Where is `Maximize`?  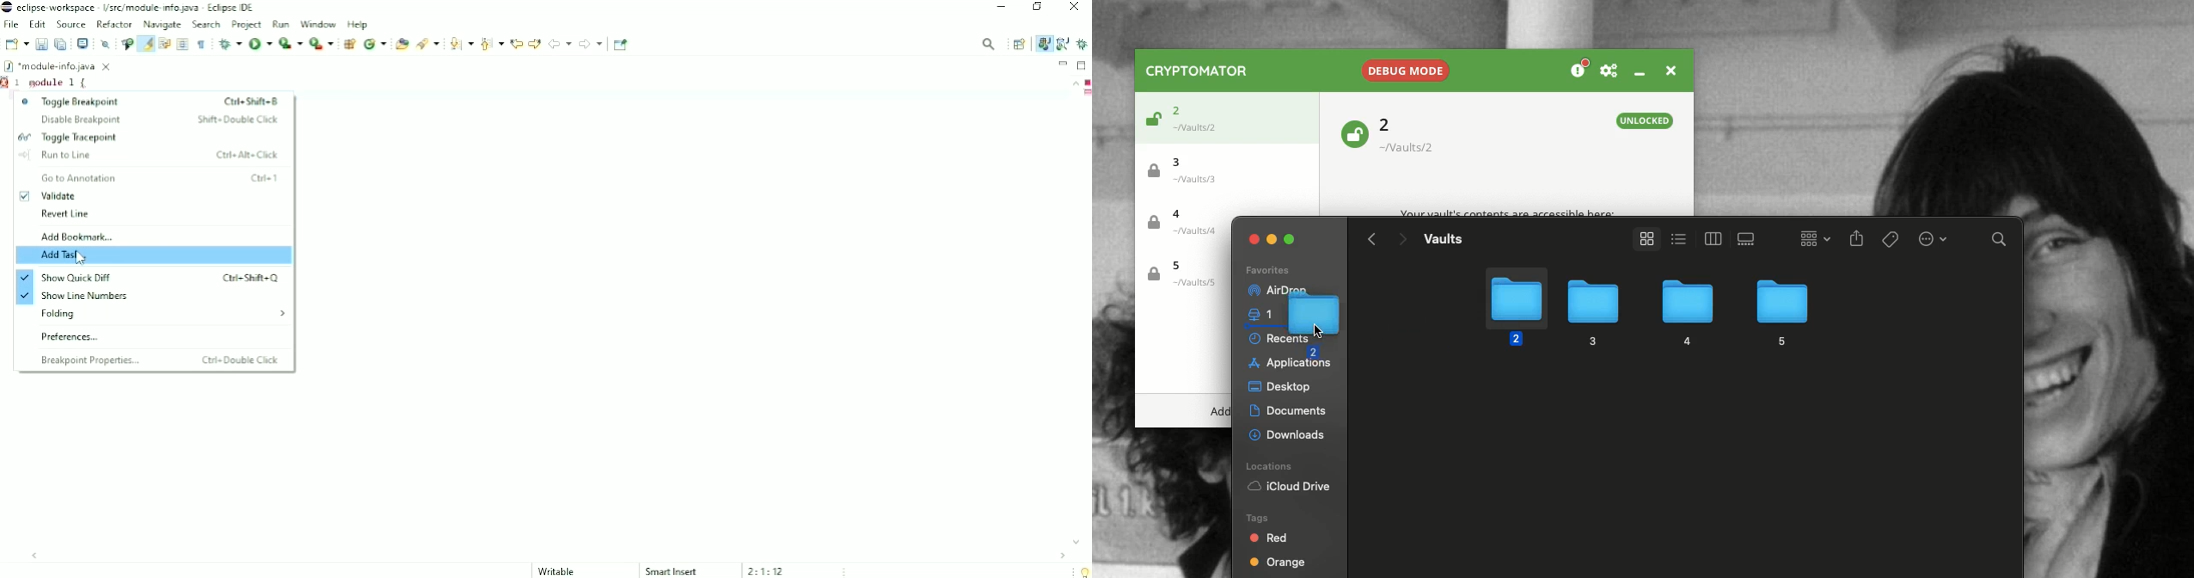 Maximize is located at coordinates (1292, 239).